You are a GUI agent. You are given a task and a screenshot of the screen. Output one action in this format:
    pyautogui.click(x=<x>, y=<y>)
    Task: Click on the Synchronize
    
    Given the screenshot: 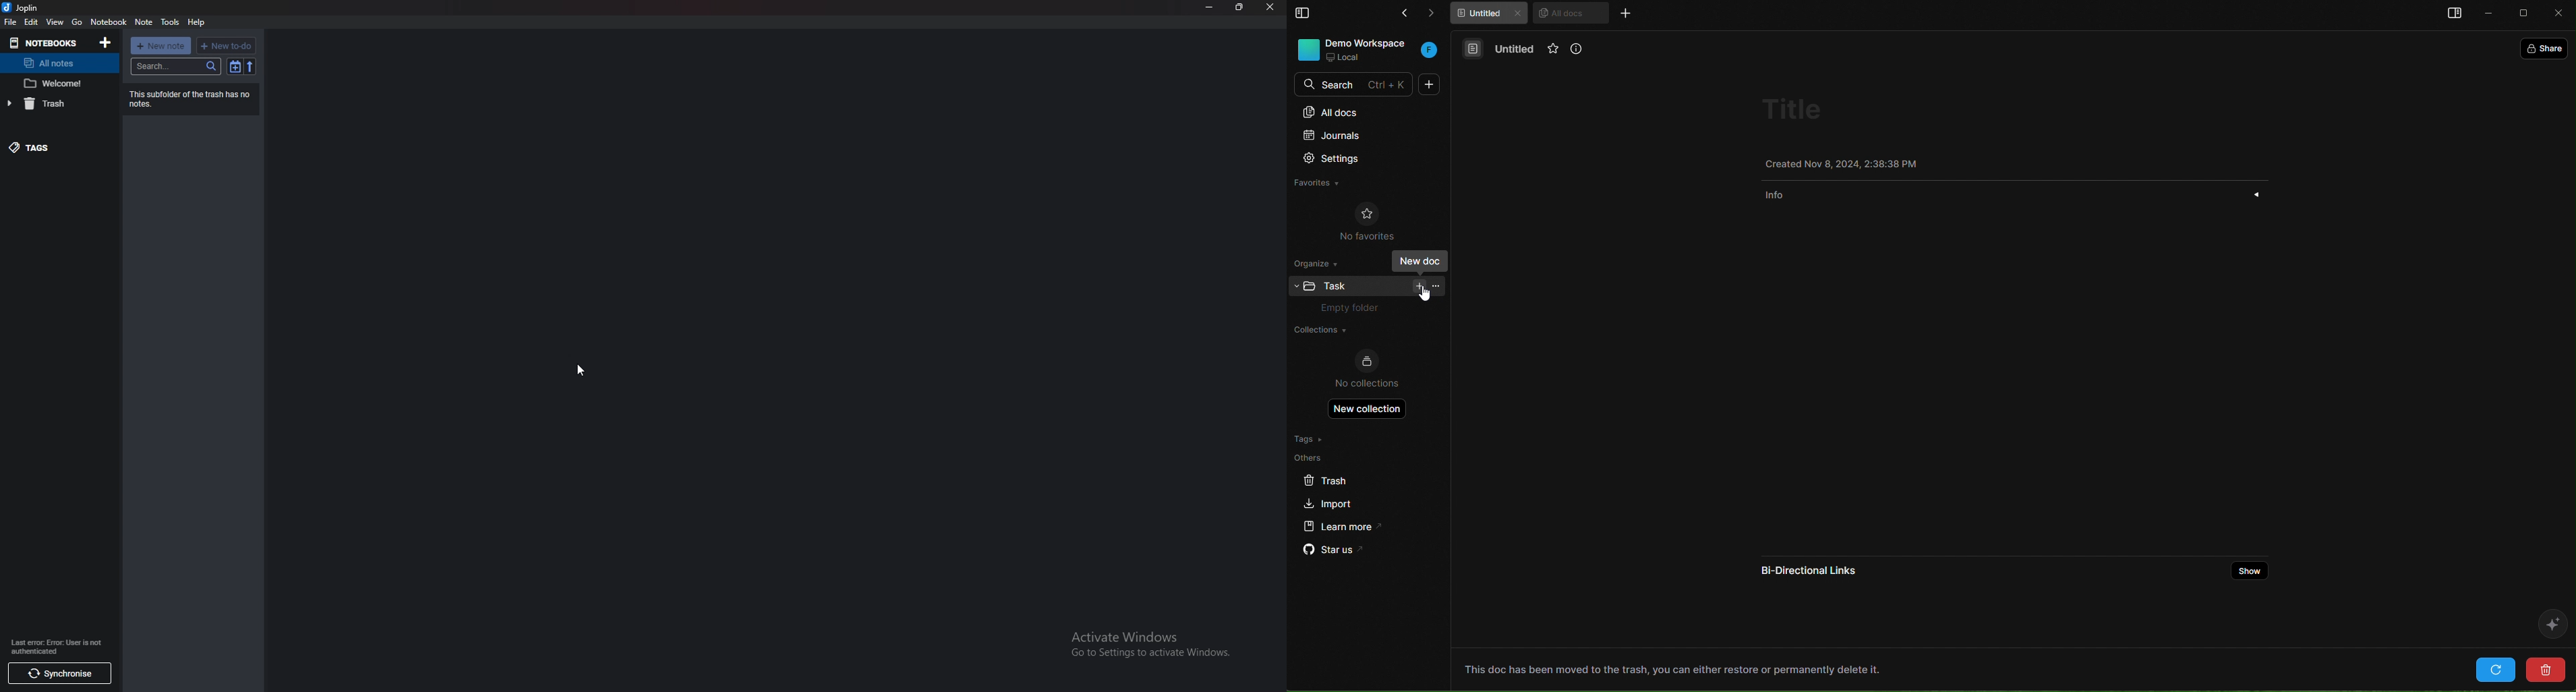 What is the action you would take?
    pyautogui.click(x=57, y=671)
    